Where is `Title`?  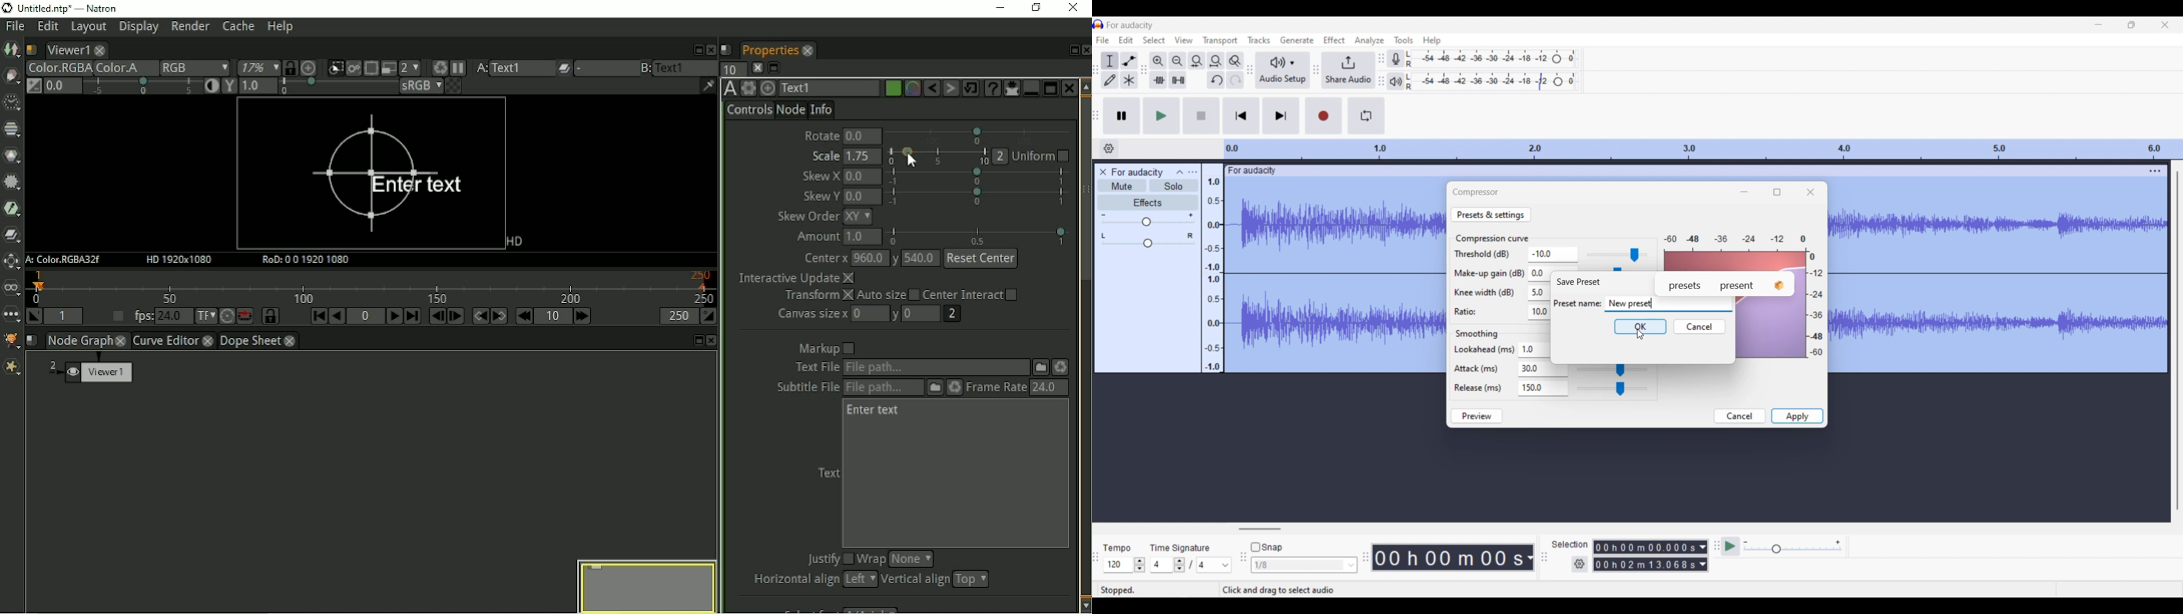
Title is located at coordinates (61, 8).